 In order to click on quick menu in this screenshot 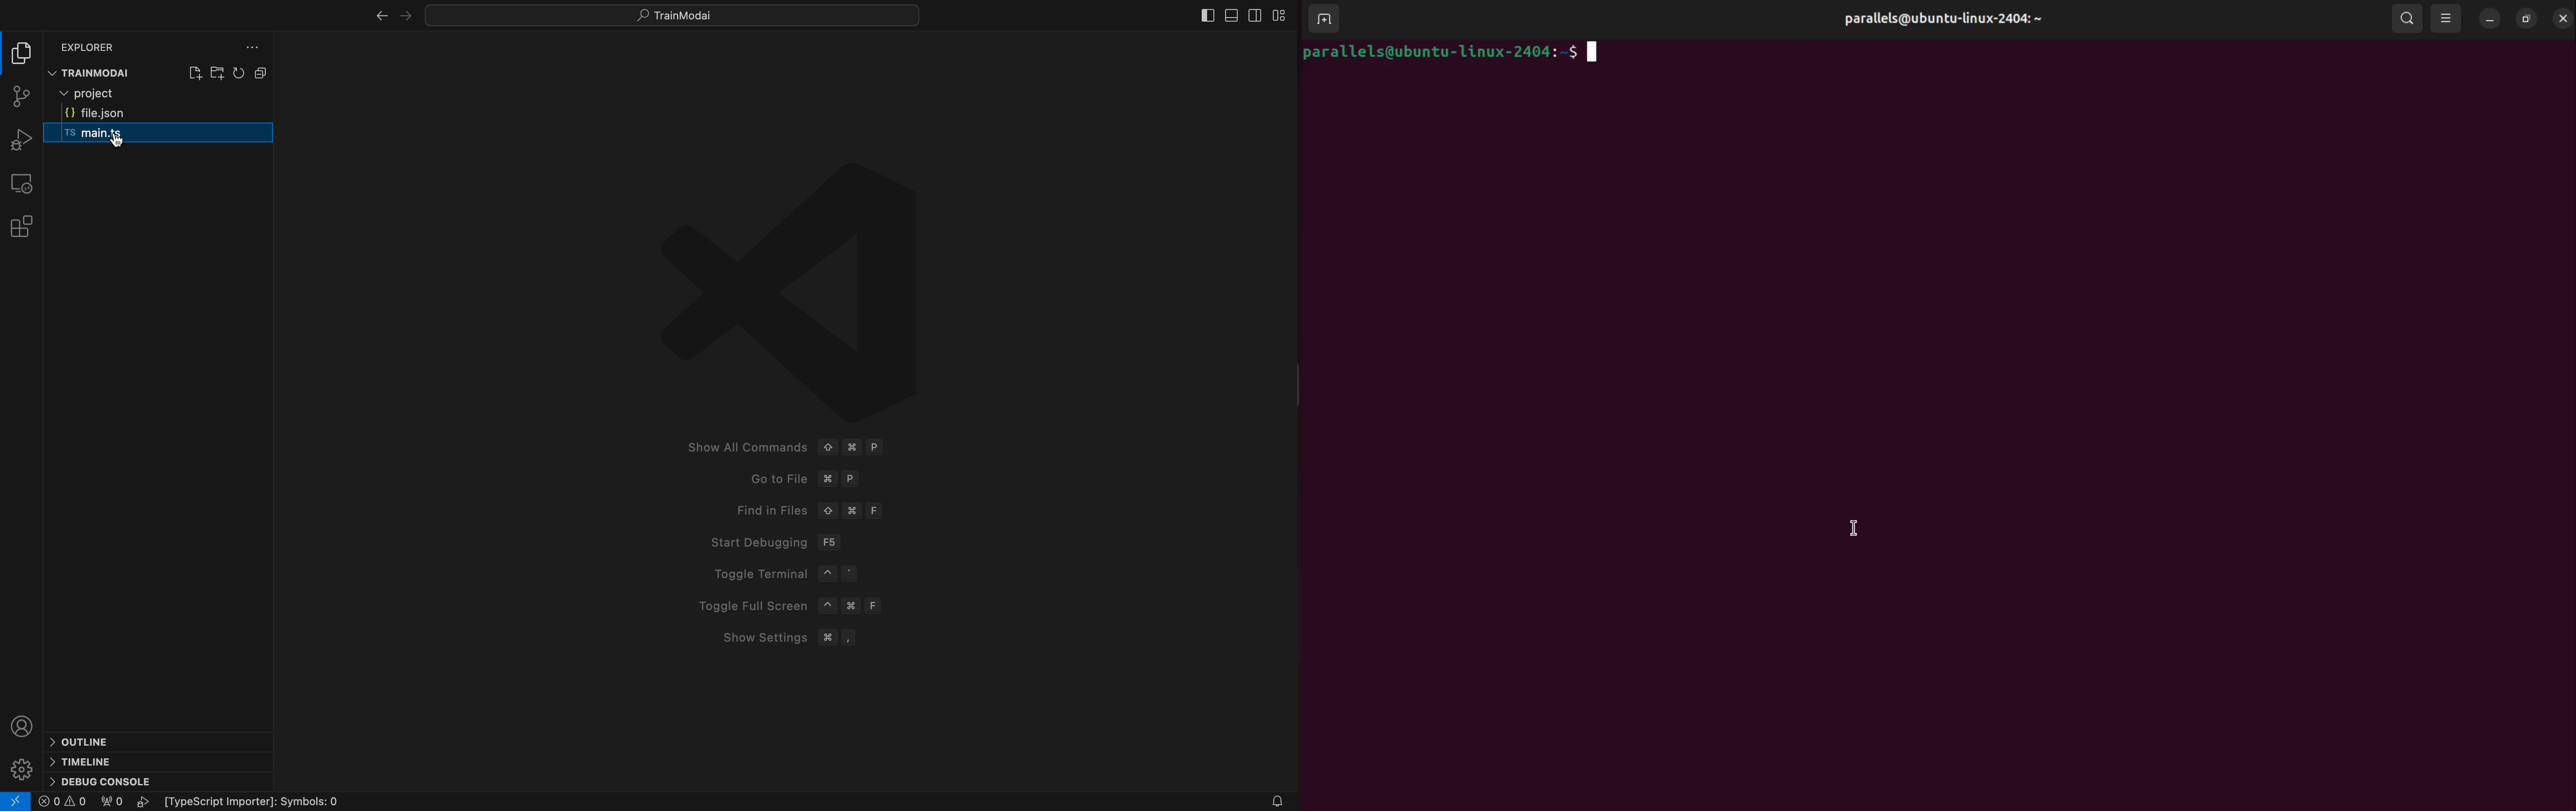, I will do `click(669, 16)`.